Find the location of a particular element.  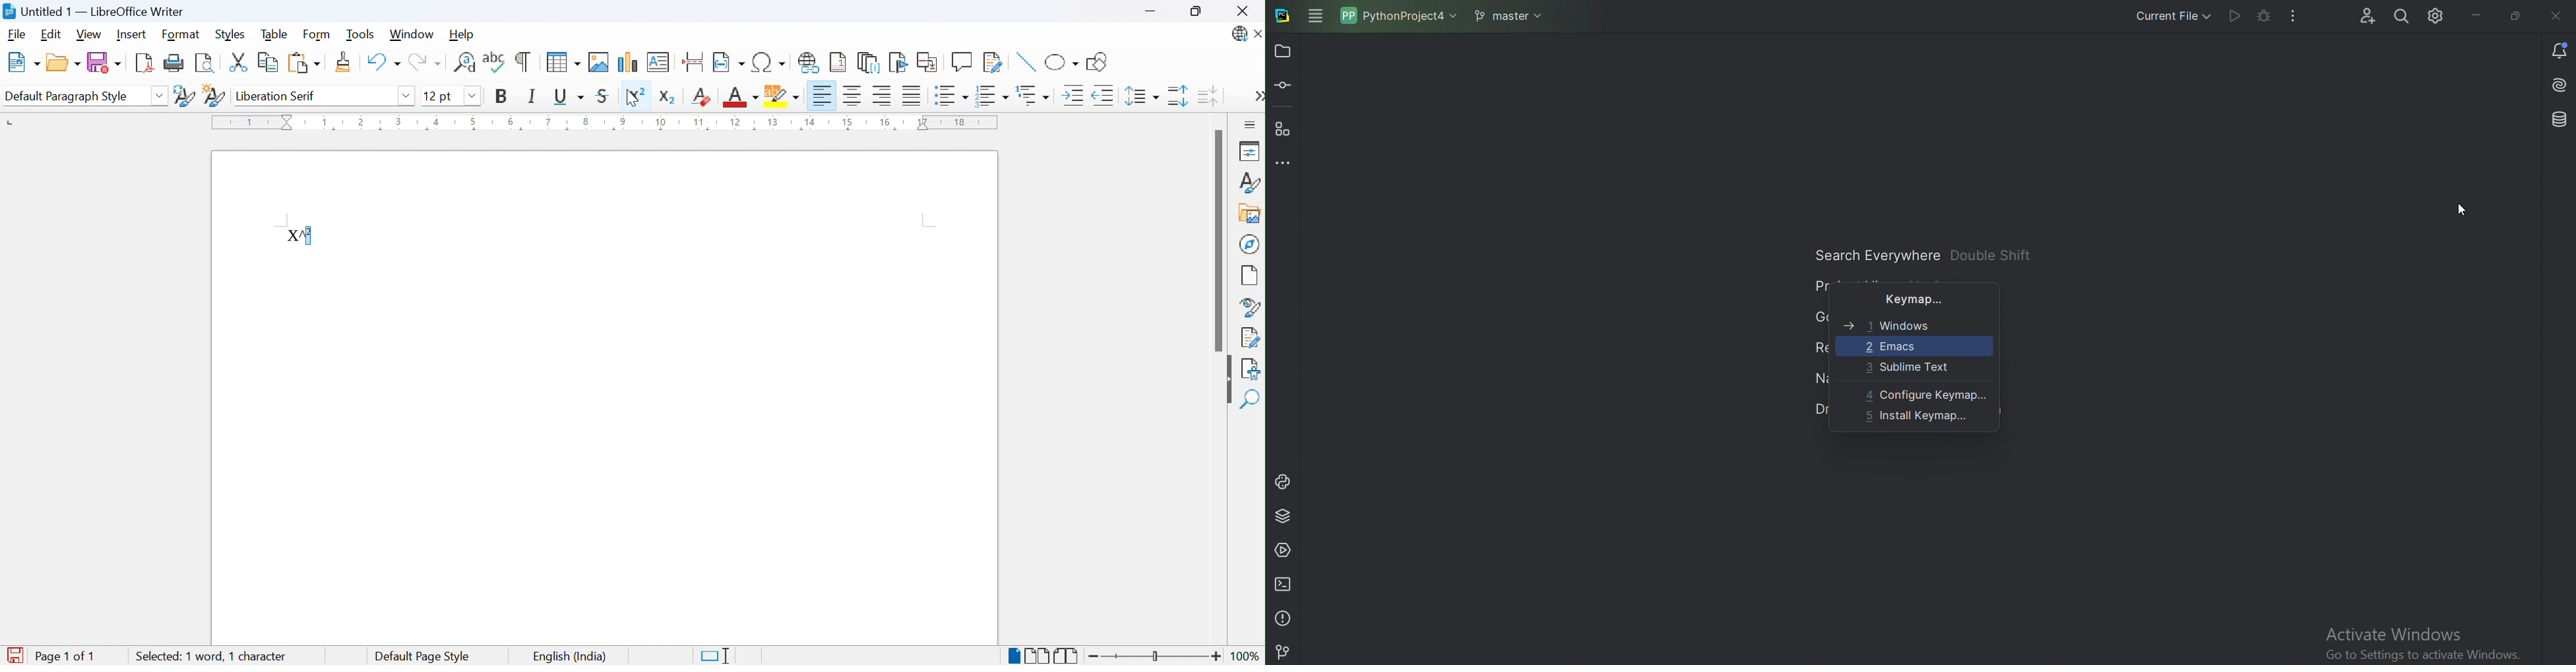

Redo is located at coordinates (425, 61).